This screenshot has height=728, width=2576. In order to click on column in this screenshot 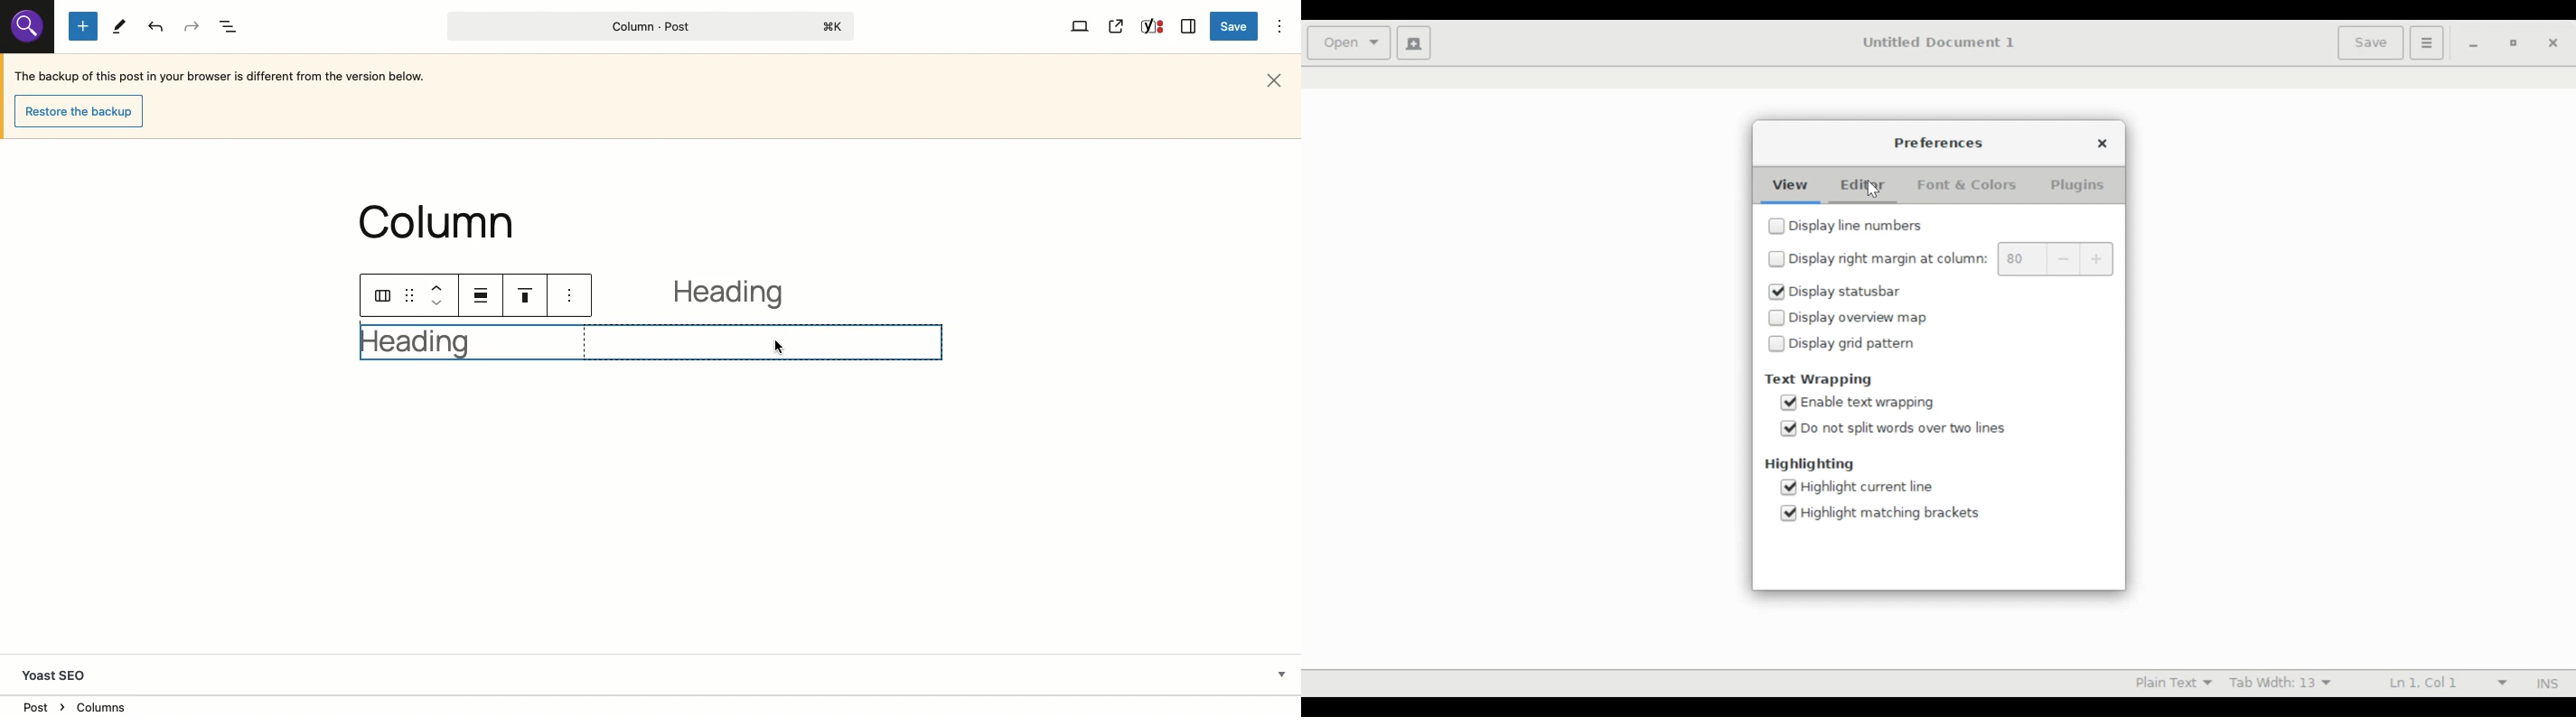, I will do `click(444, 223)`.